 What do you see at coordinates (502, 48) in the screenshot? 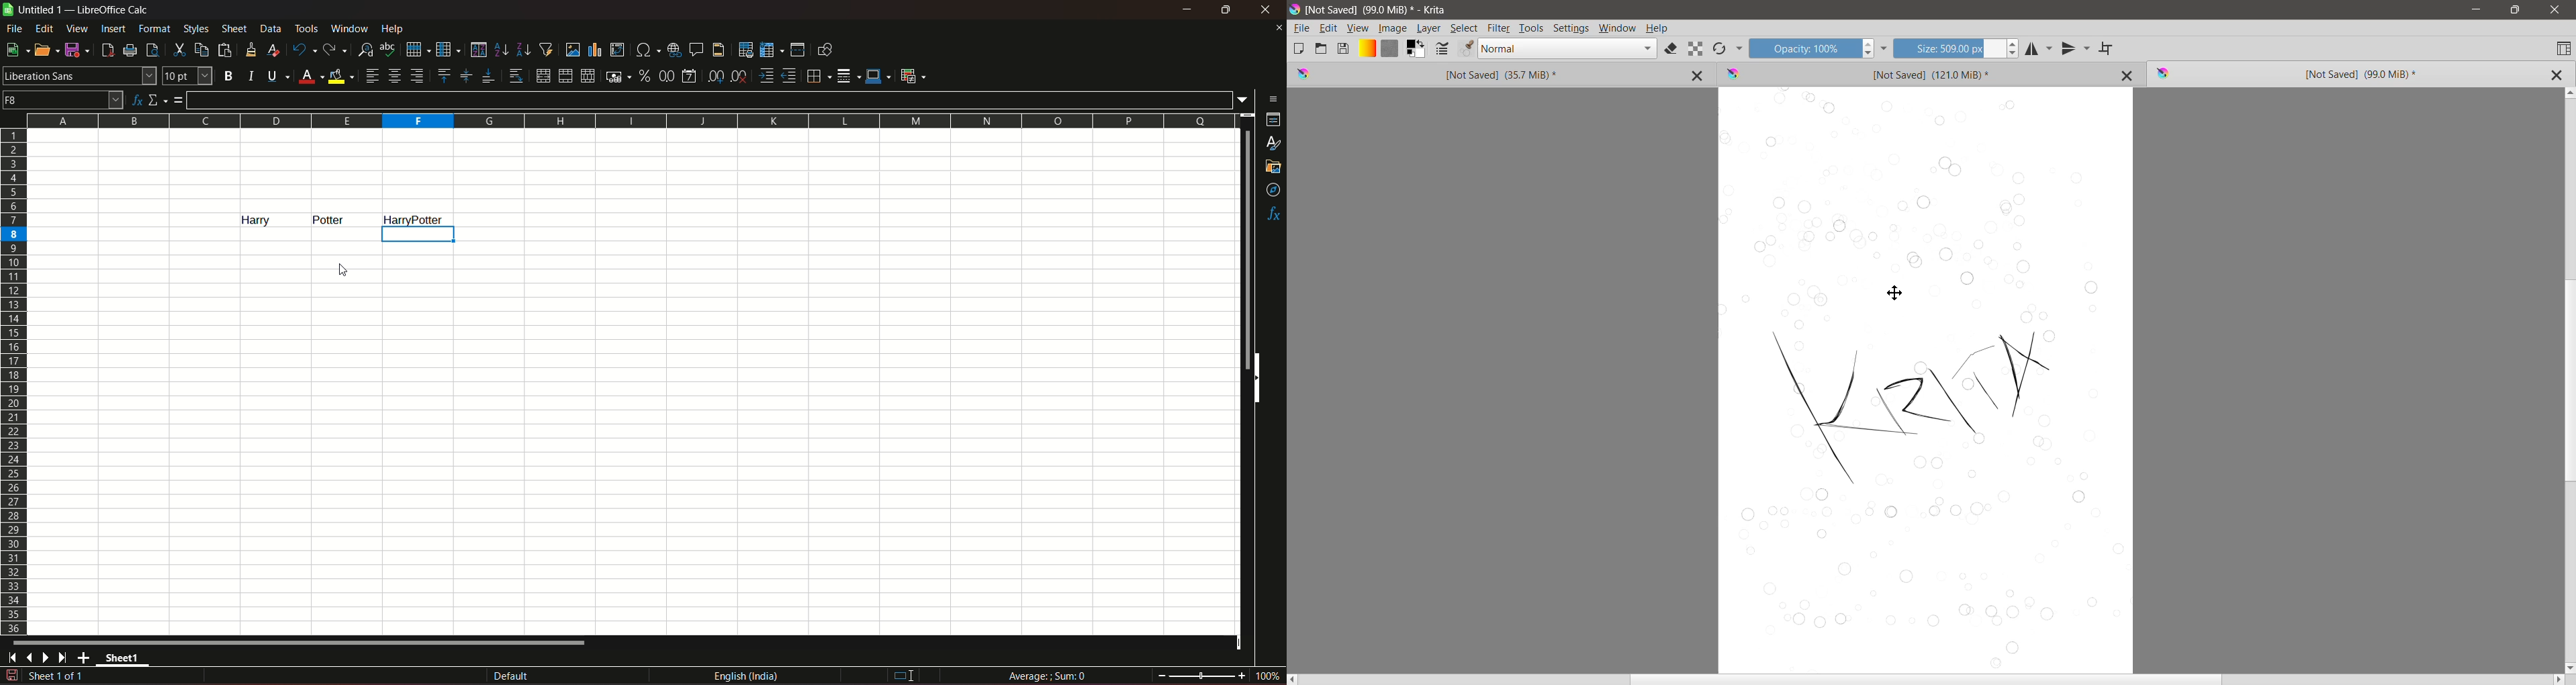
I see `sort ascending` at bounding box center [502, 48].